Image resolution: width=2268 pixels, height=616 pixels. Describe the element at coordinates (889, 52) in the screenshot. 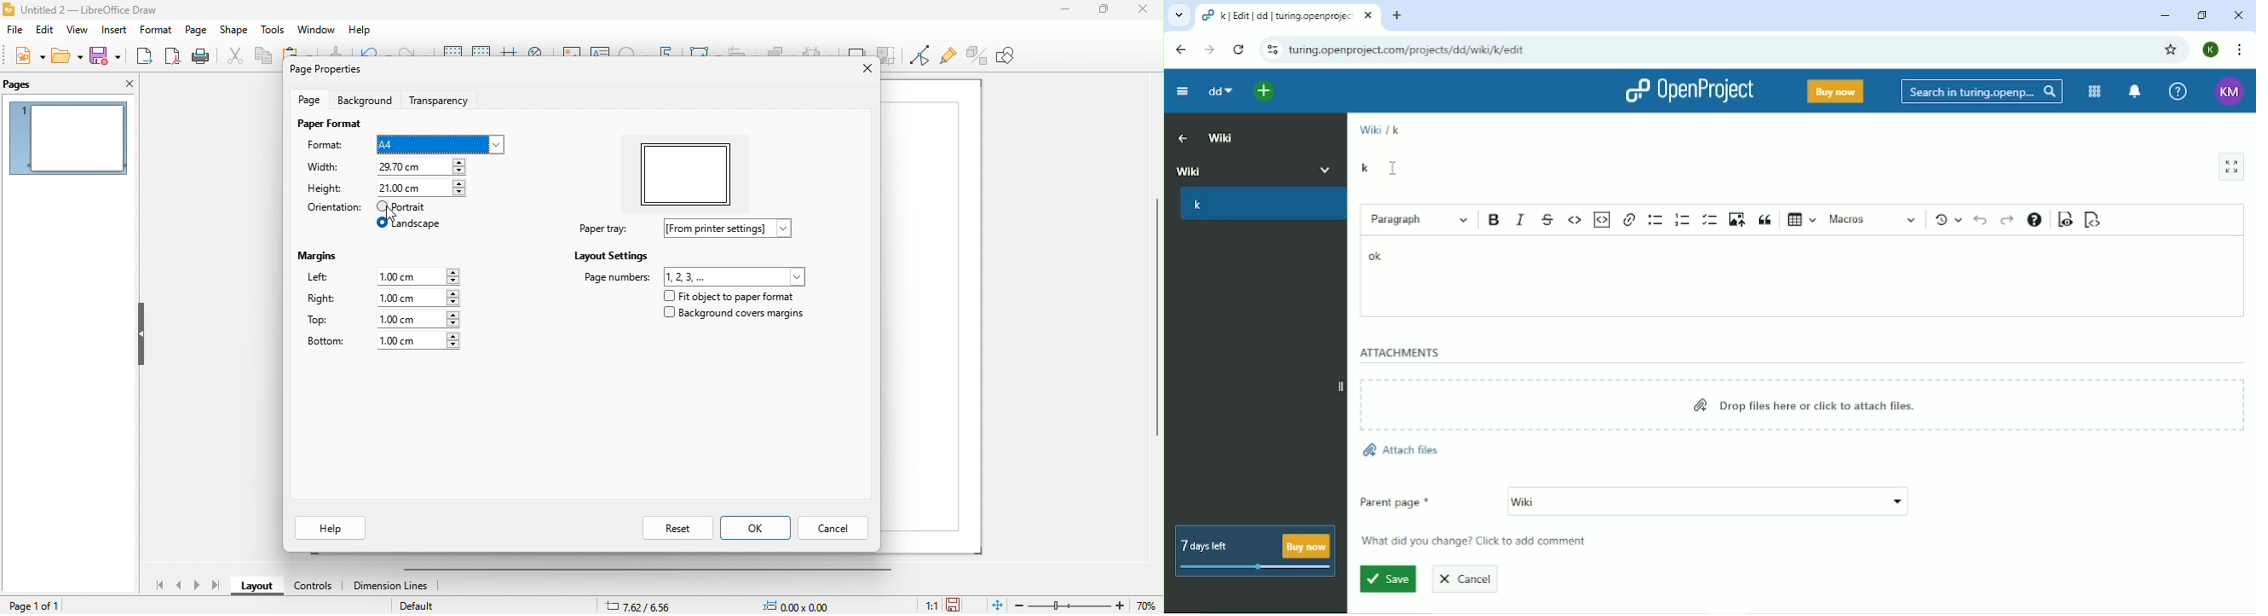

I see `crop` at that location.